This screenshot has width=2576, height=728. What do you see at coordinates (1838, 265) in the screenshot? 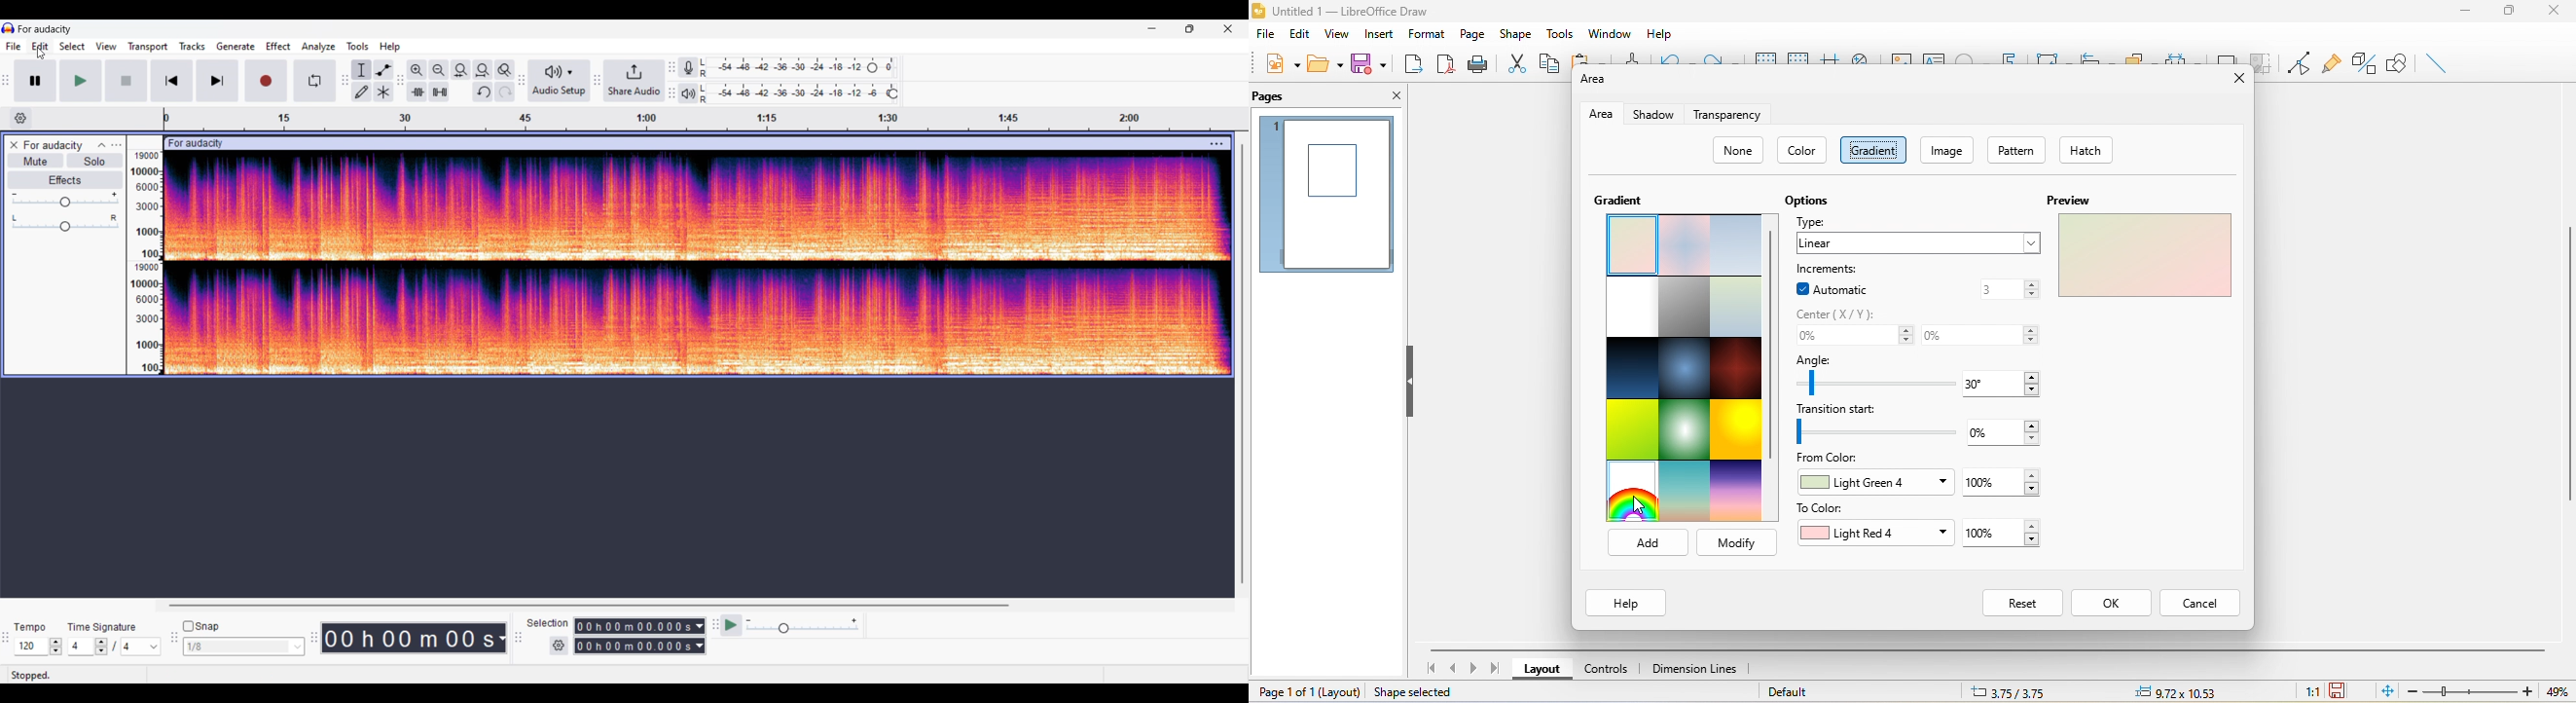
I see `increments` at bounding box center [1838, 265].